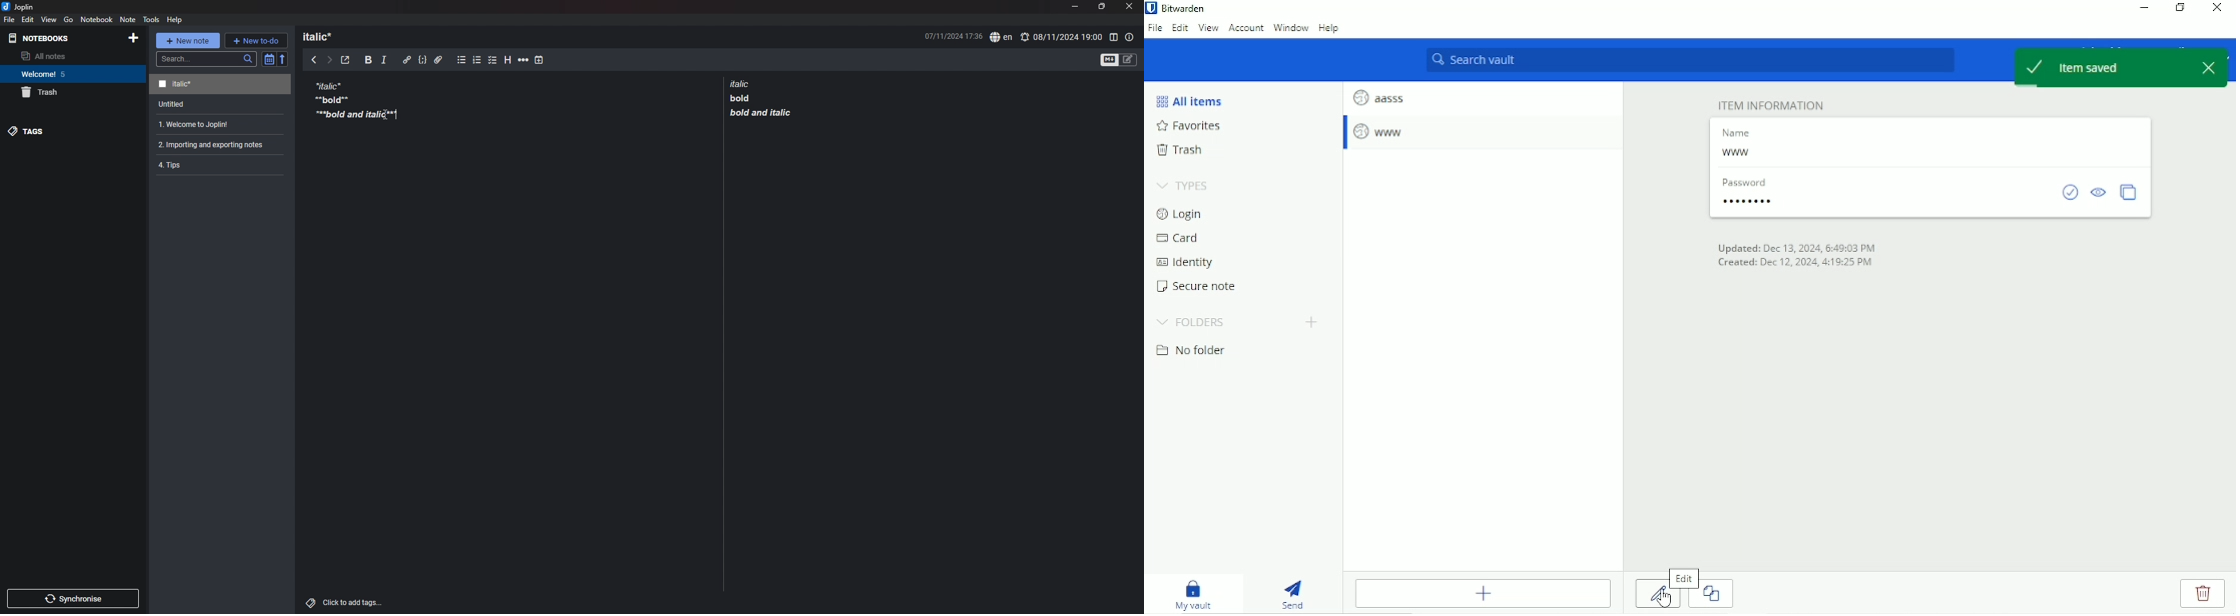 Image resolution: width=2240 pixels, height=616 pixels. I want to click on notebooks, so click(42, 38).